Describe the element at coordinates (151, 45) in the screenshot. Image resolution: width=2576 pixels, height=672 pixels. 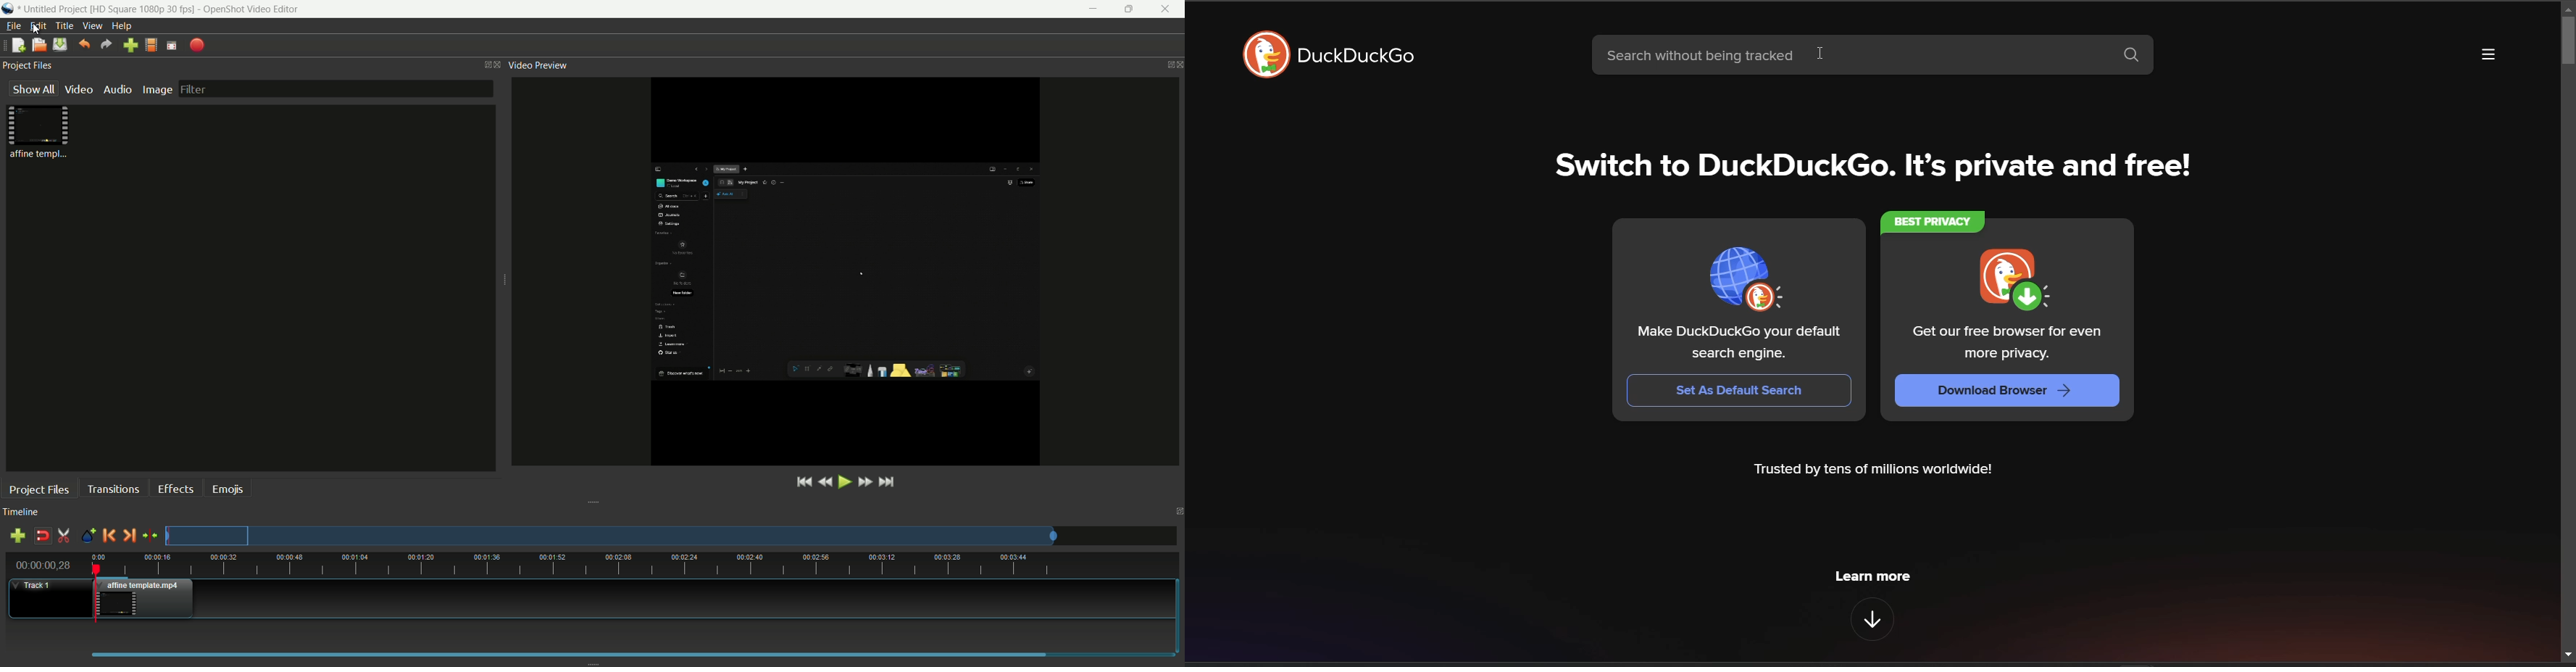
I see `profile` at that location.